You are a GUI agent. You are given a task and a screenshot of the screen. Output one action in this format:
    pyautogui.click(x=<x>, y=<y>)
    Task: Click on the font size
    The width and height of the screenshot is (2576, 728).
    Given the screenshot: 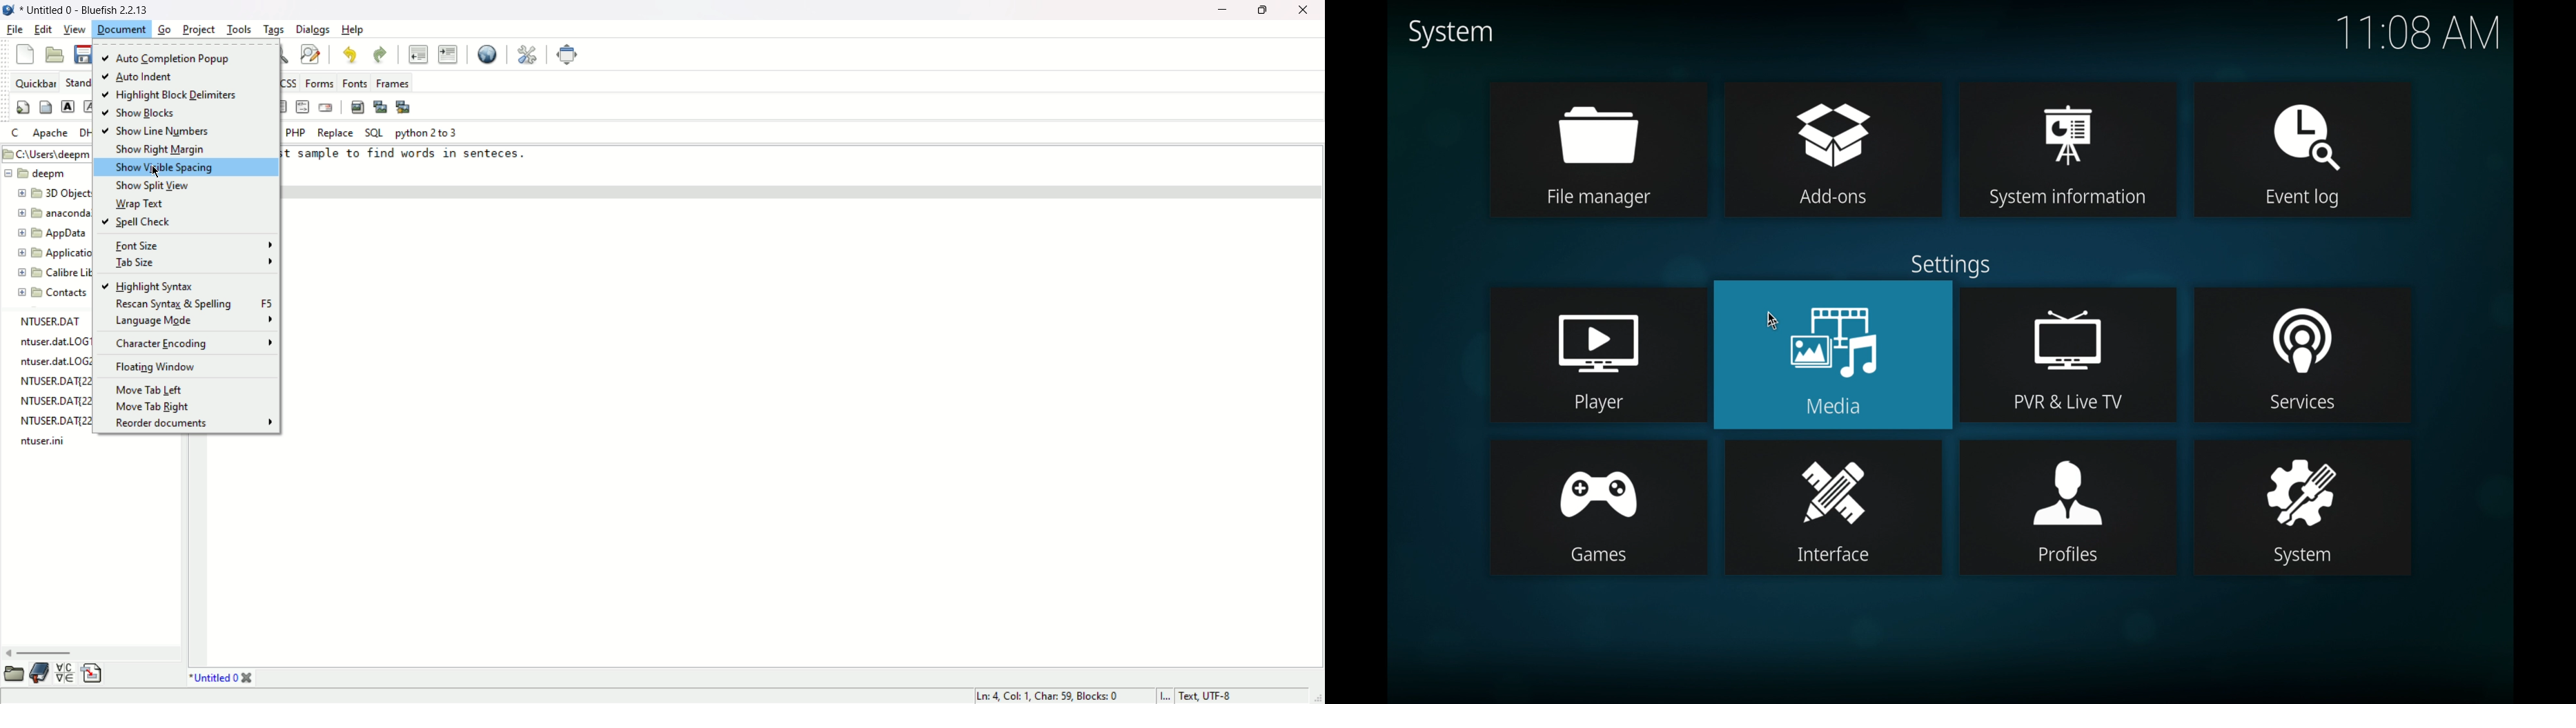 What is the action you would take?
    pyautogui.click(x=187, y=244)
    